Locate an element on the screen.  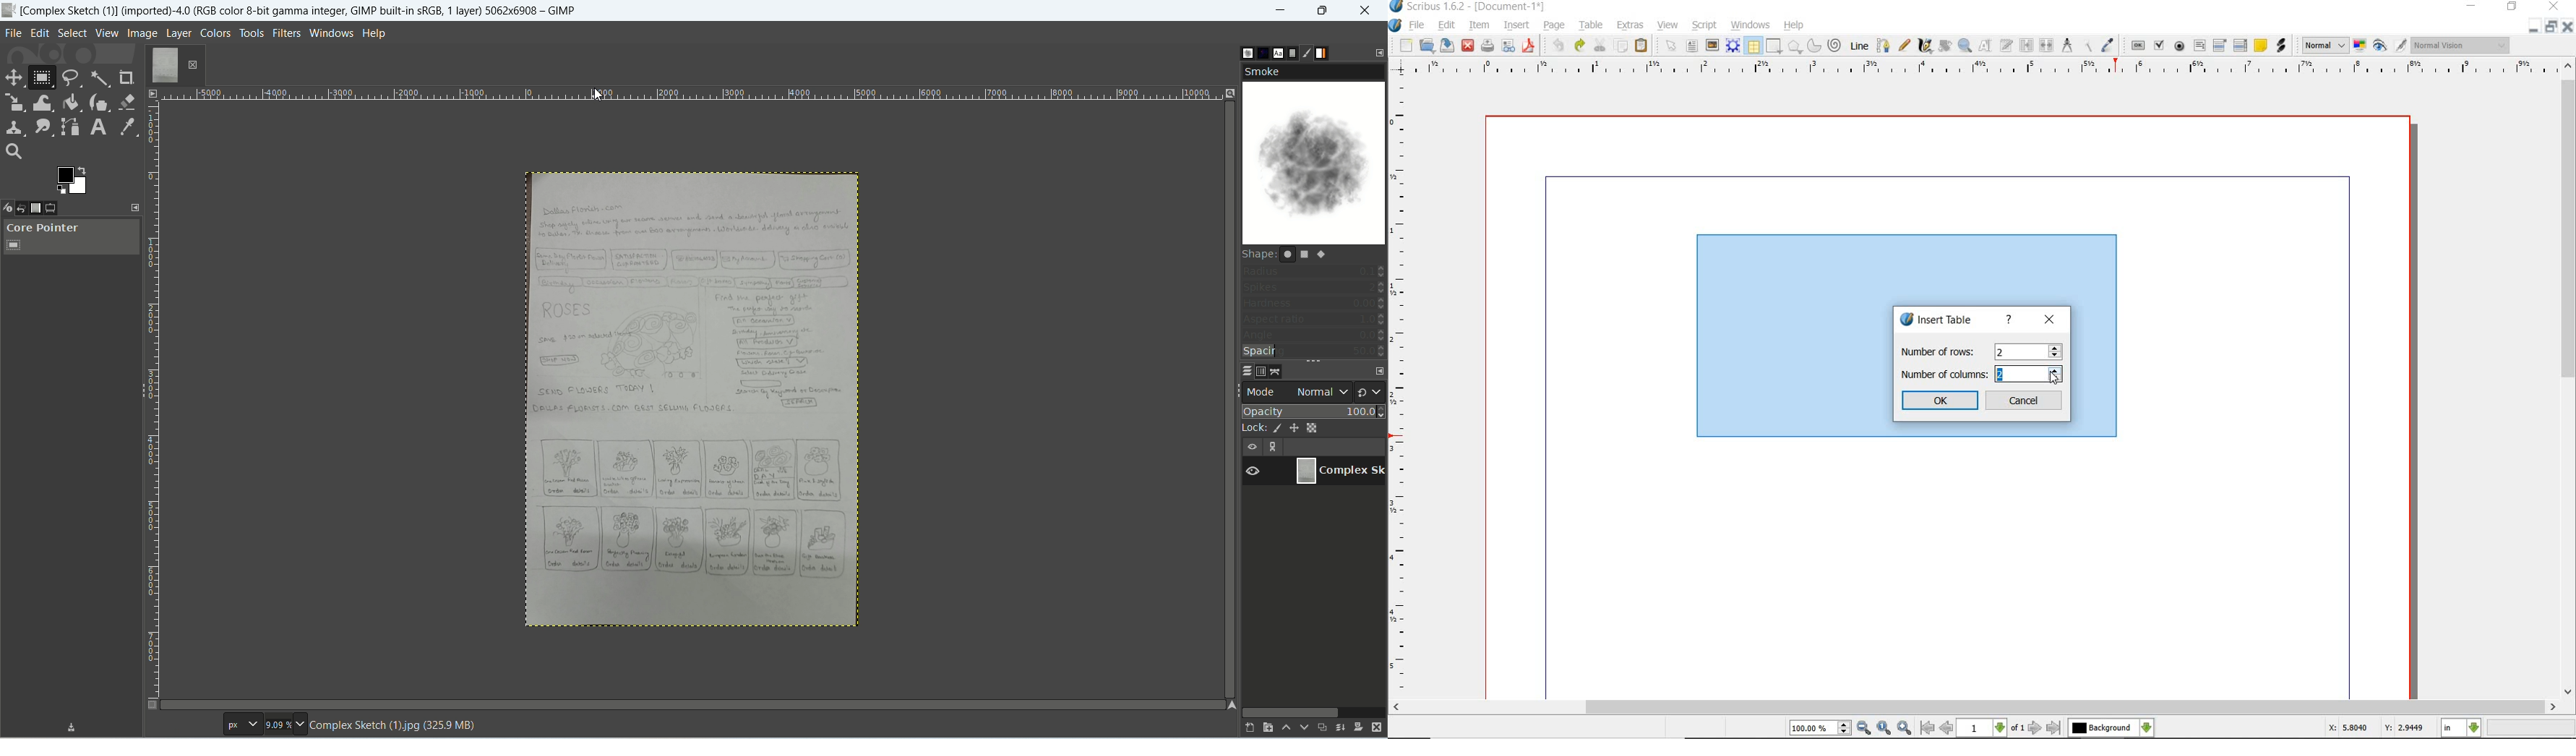
radius is located at coordinates (1314, 270).